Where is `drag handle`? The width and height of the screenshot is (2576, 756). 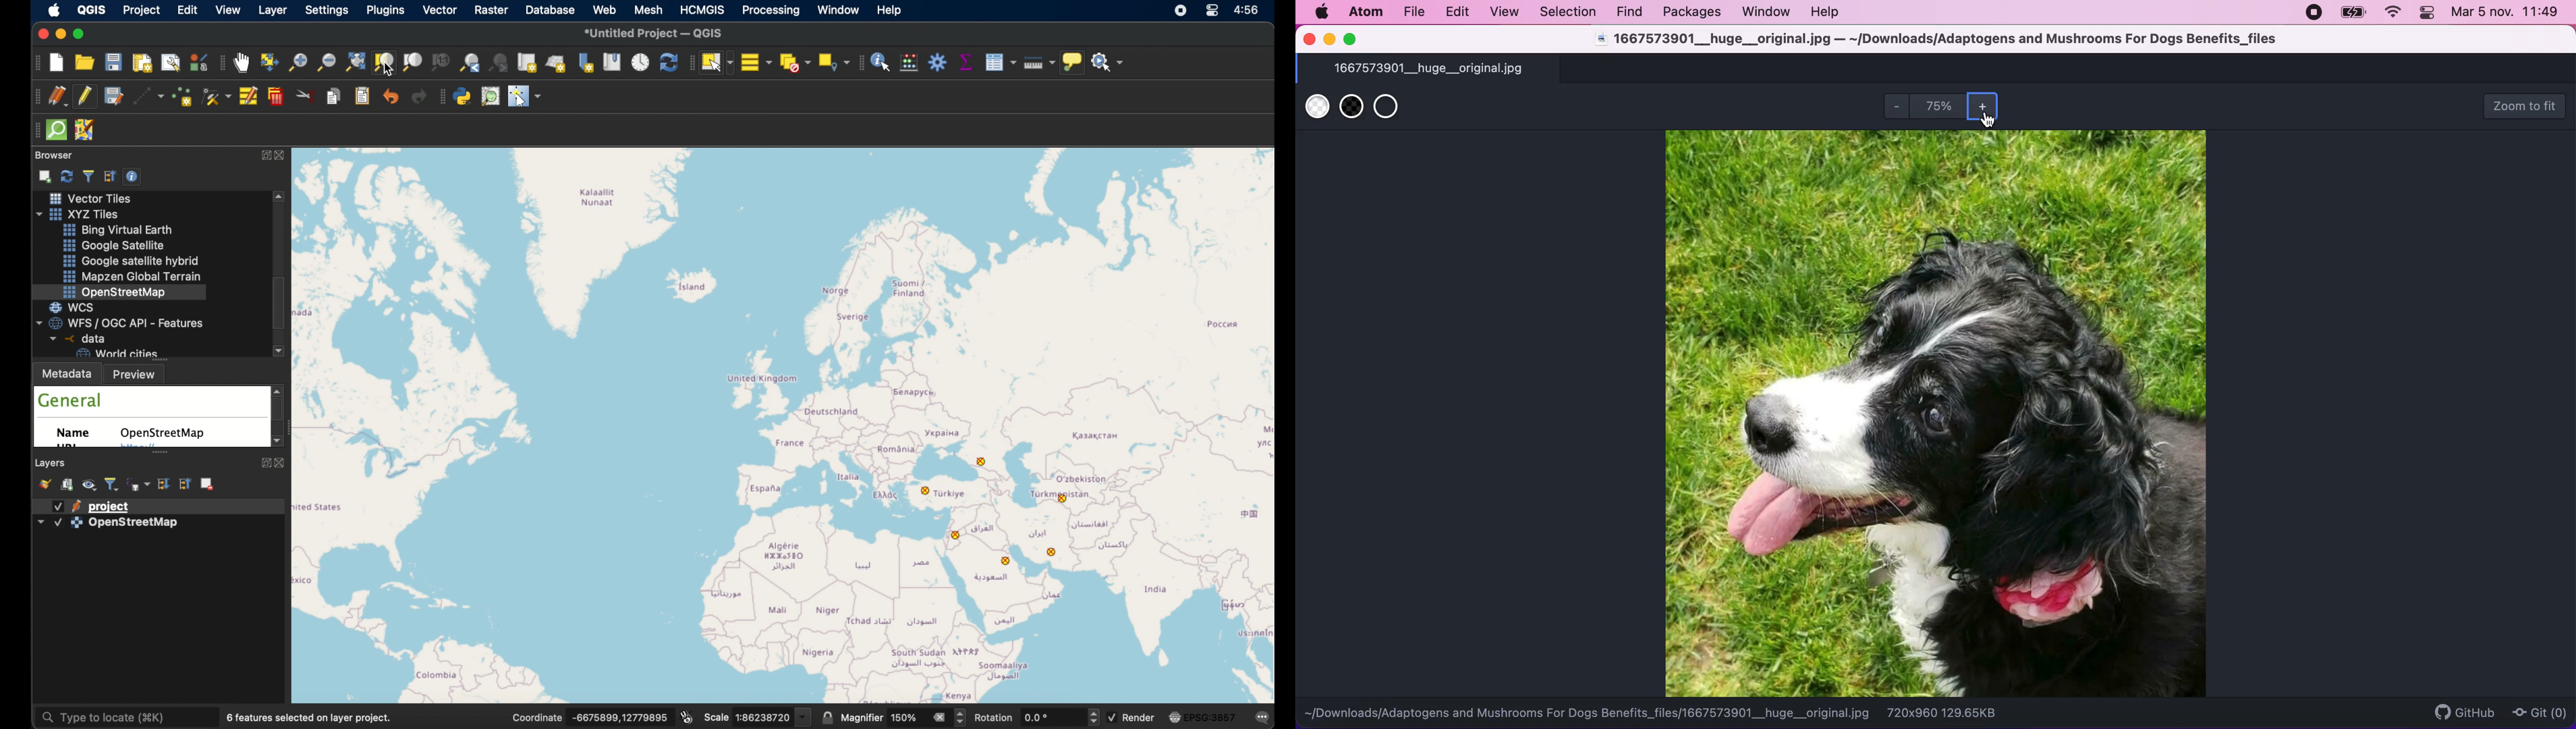
drag handle is located at coordinates (690, 62).